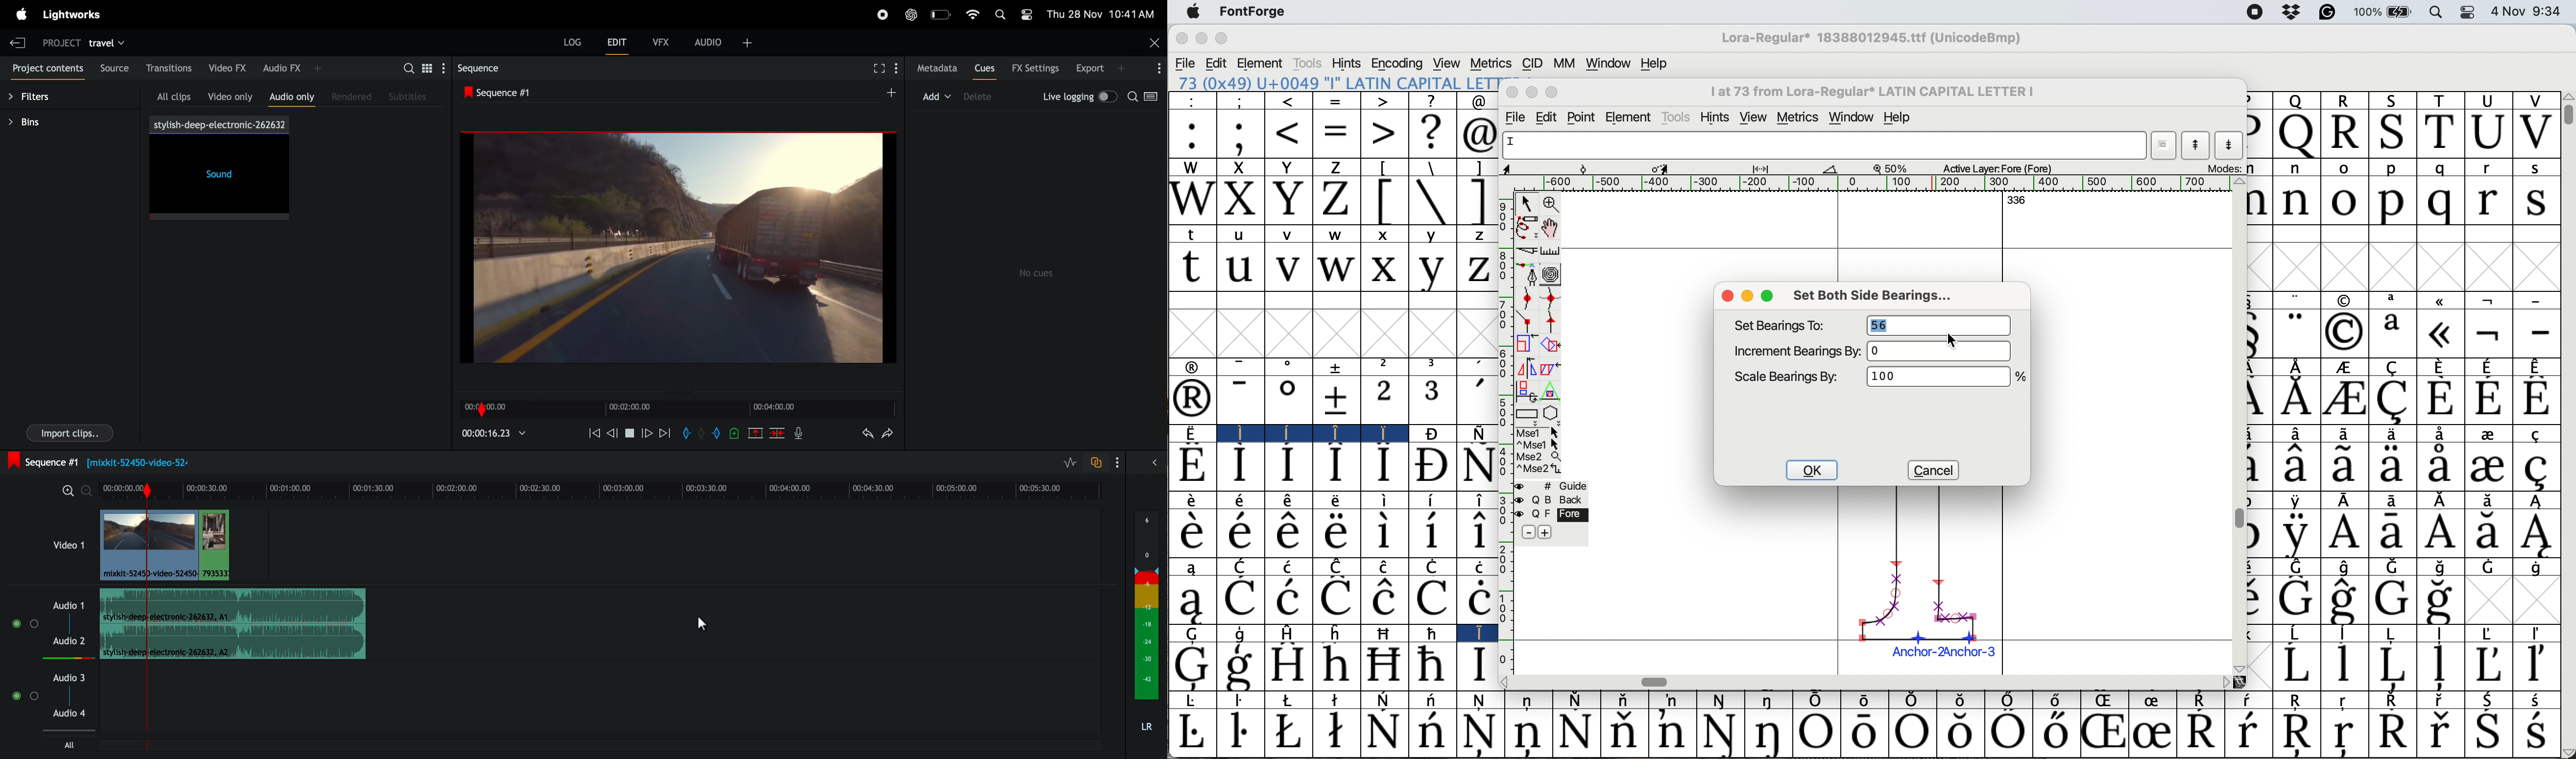 The height and width of the screenshot is (784, 2576). I want to click on s, so click(2537, 202).